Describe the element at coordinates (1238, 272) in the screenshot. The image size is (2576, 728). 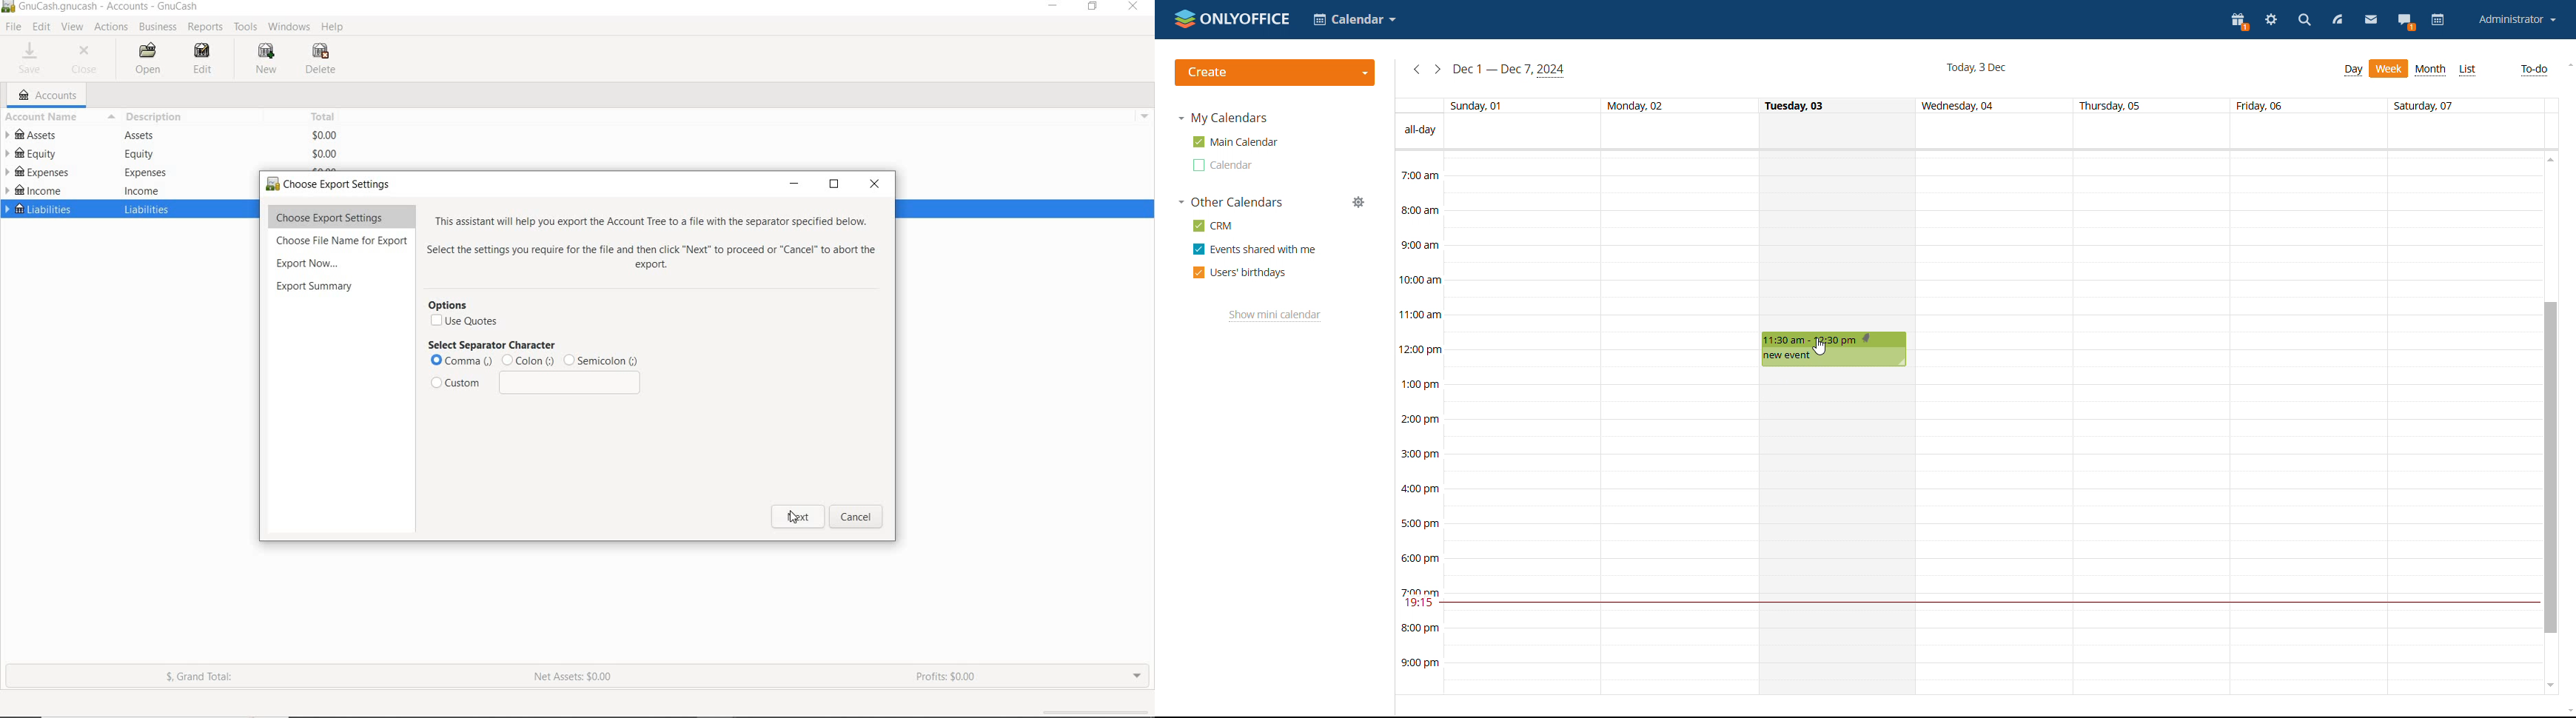
I see `Users' birthdays` at that location.